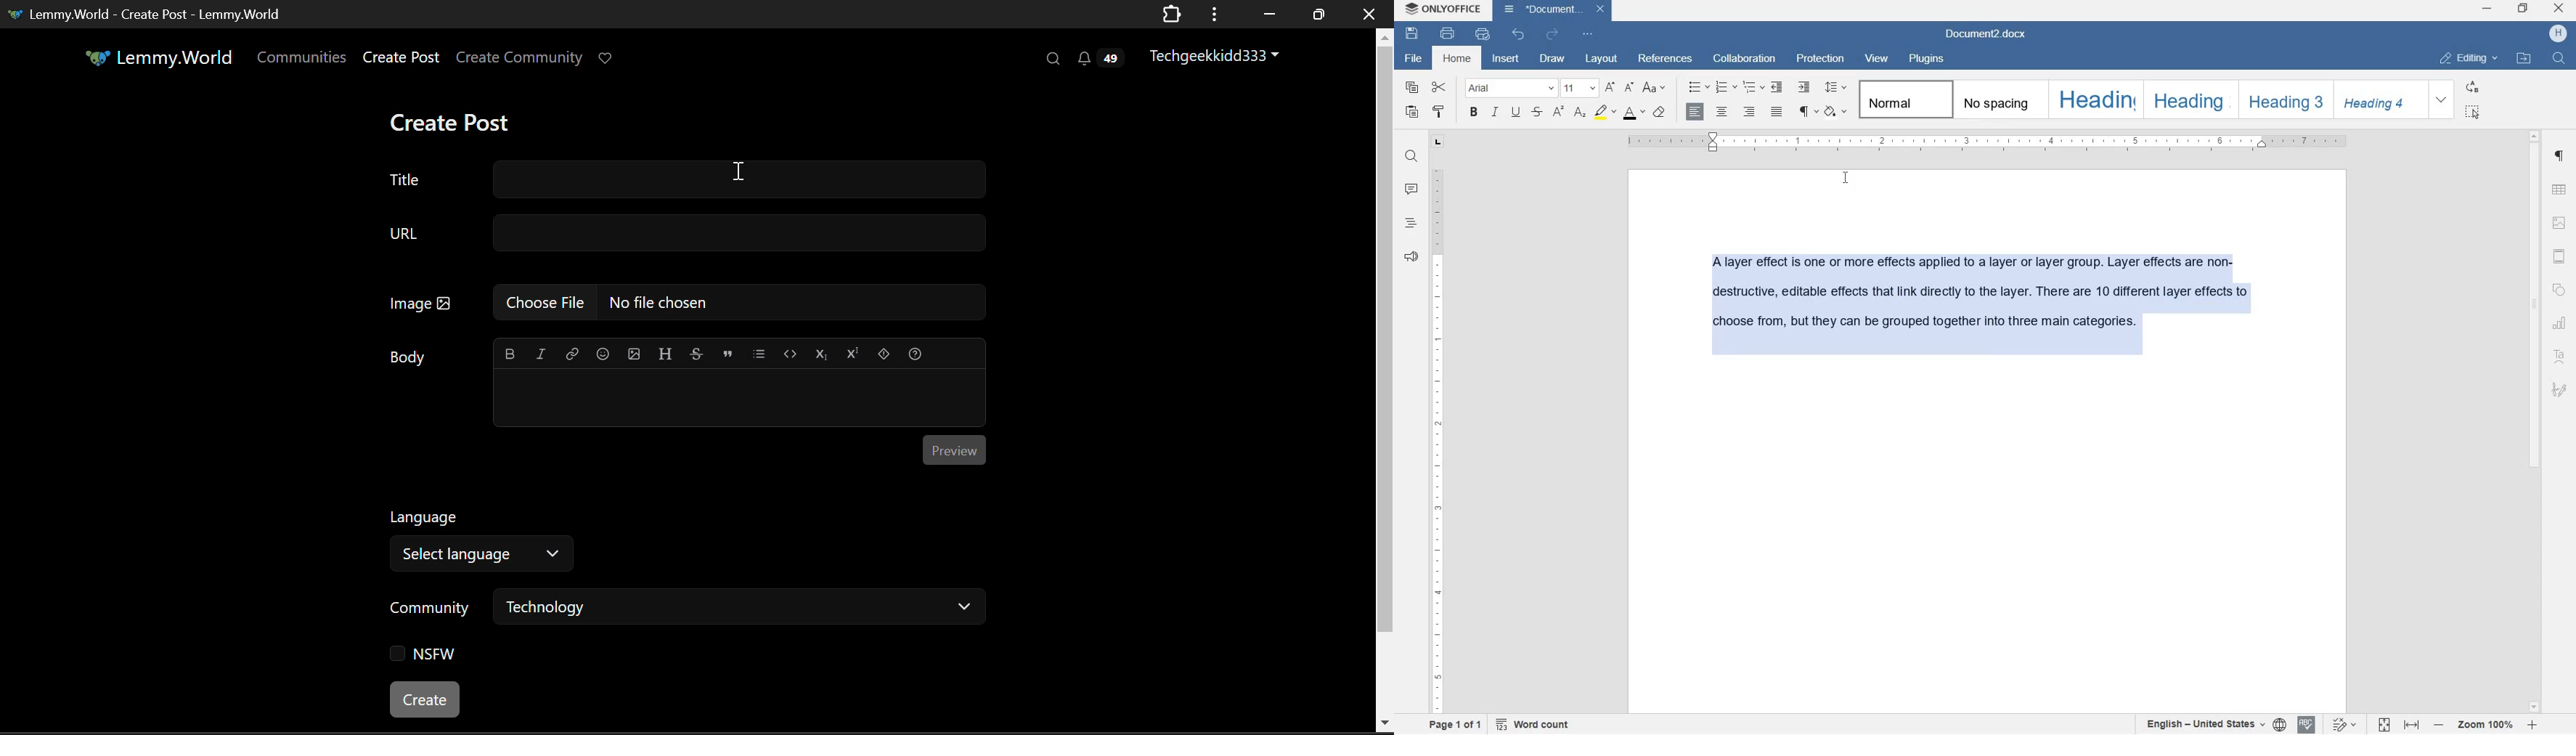 The width and height of the screenshot is (2576, 756). I want to click on Italic, so click(539, 355).